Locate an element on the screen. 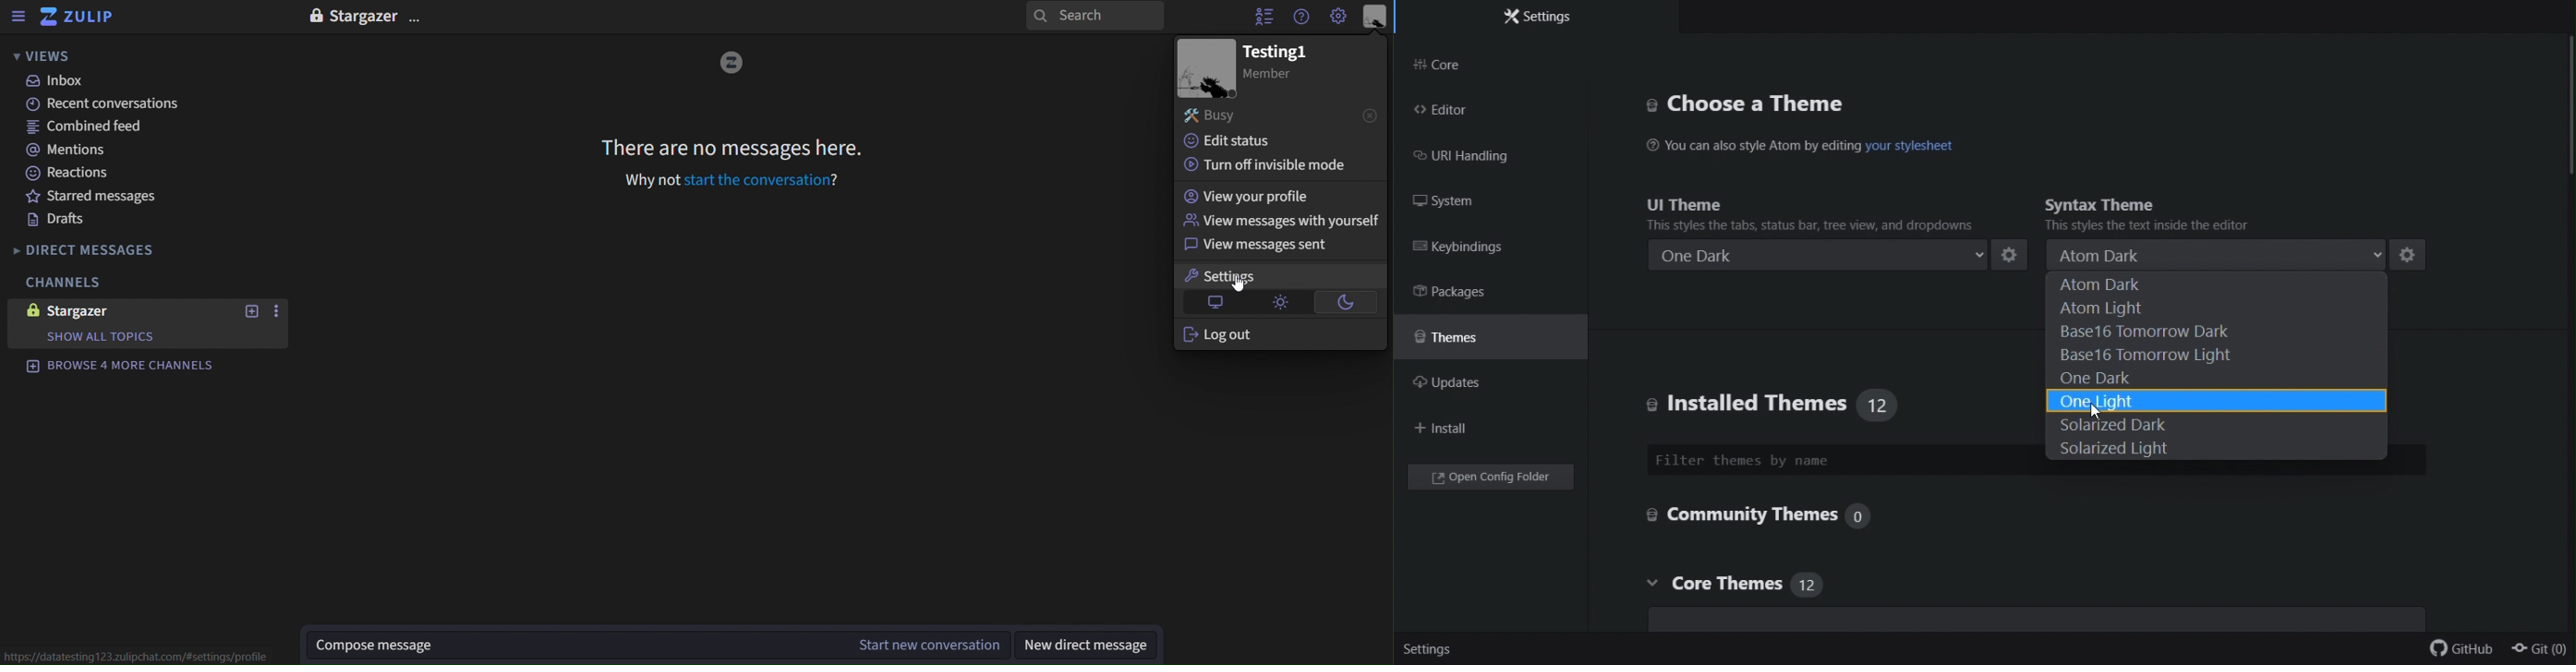 This screenshot has width=2576, height=672. settings is located at coordinates (2413, 254).